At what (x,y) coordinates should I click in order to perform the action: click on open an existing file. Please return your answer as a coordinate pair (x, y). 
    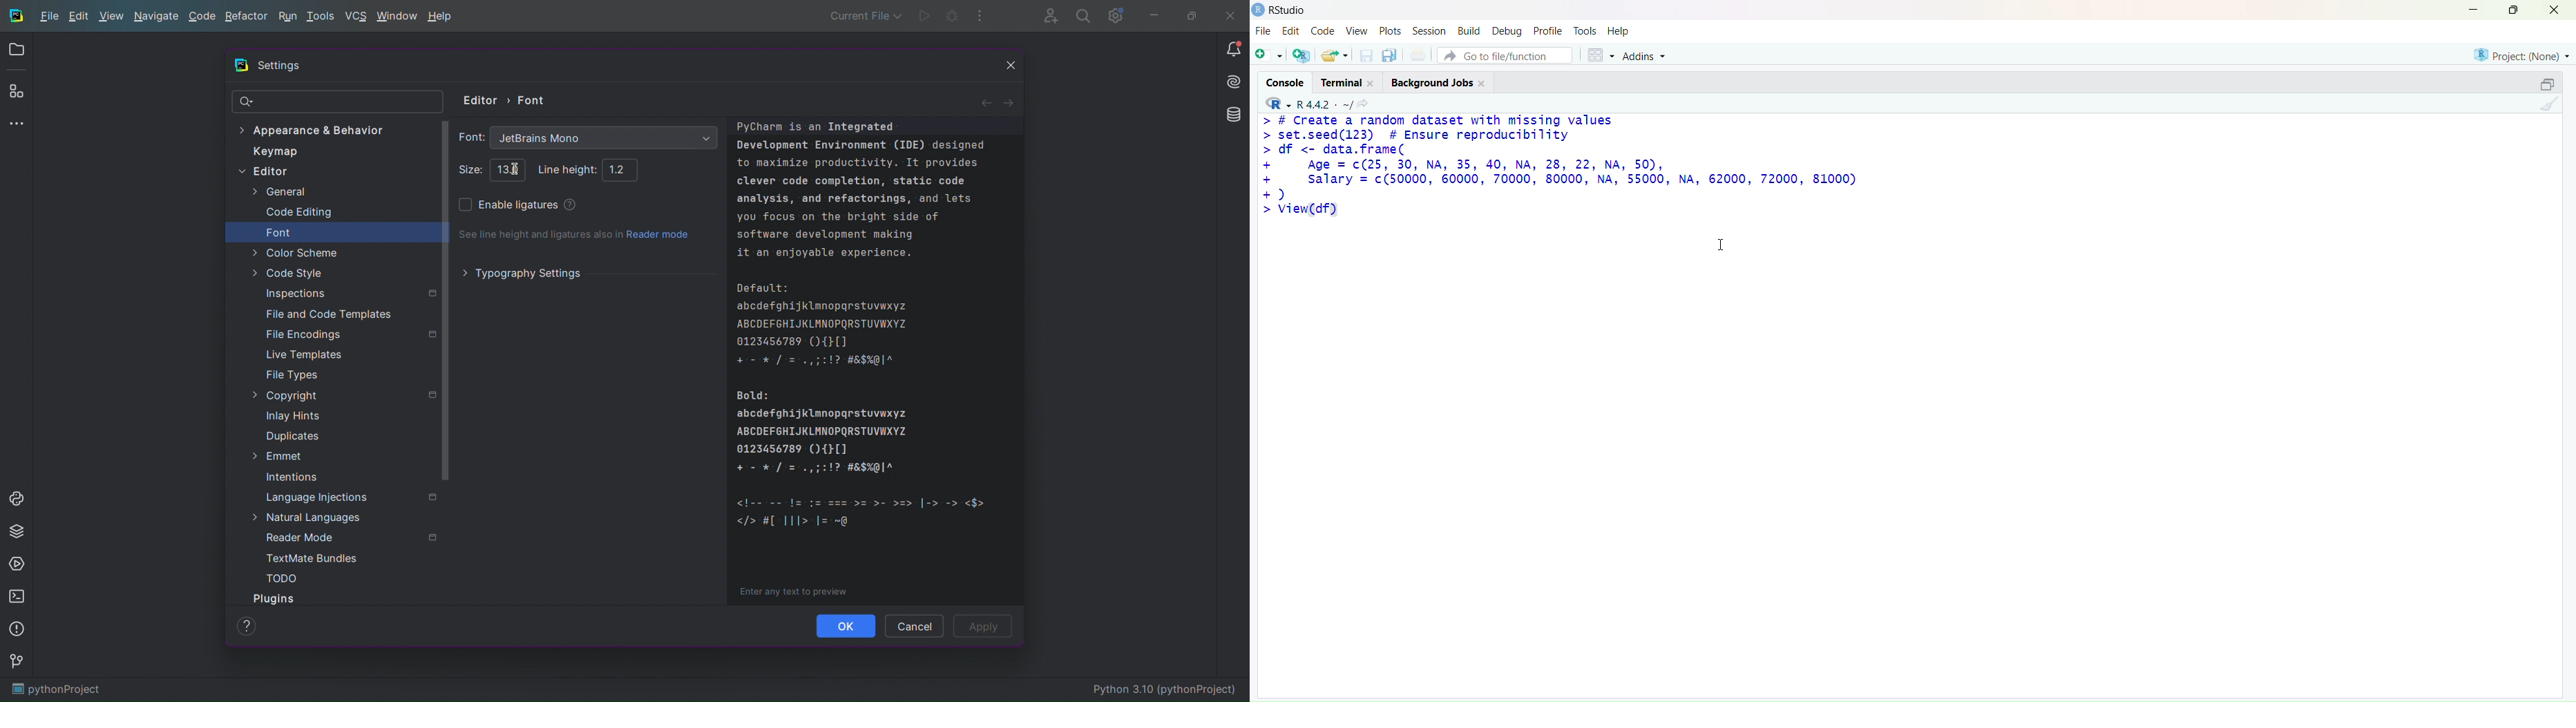
    Looking at the image, I should click on (1334, 56).